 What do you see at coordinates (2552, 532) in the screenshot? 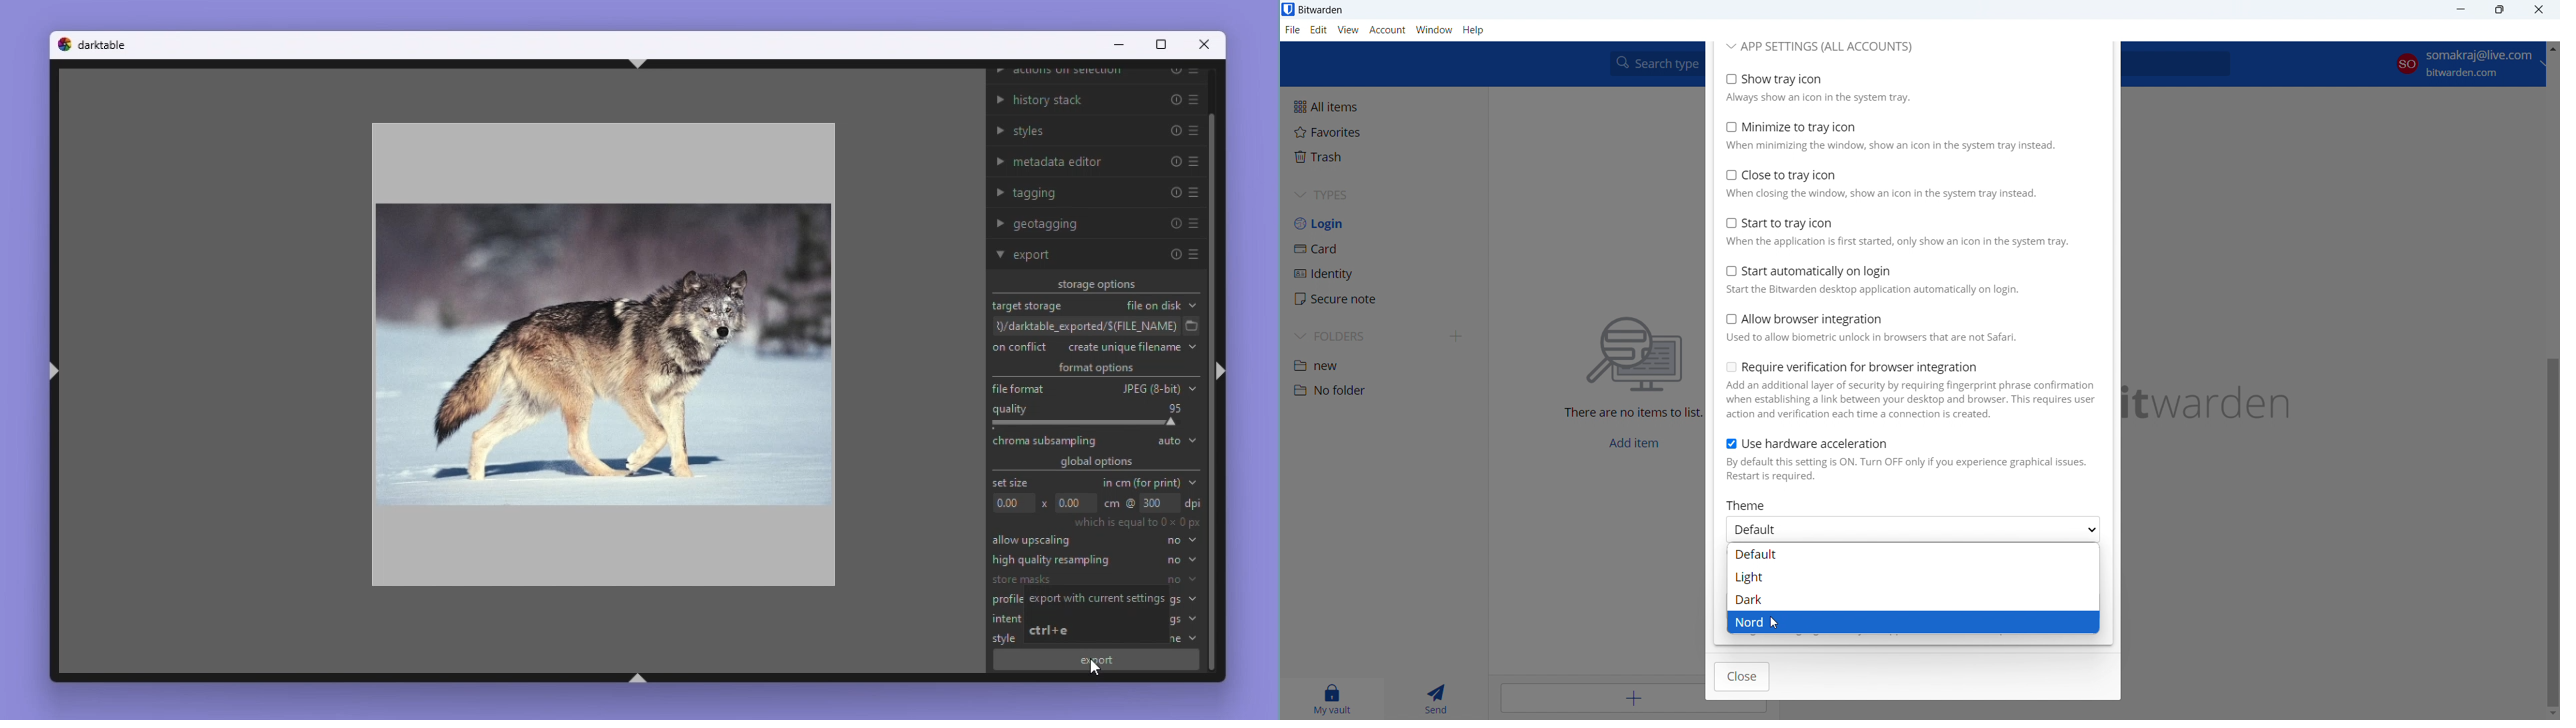
I see `scrollbar` at bounding box center [2552, 532].